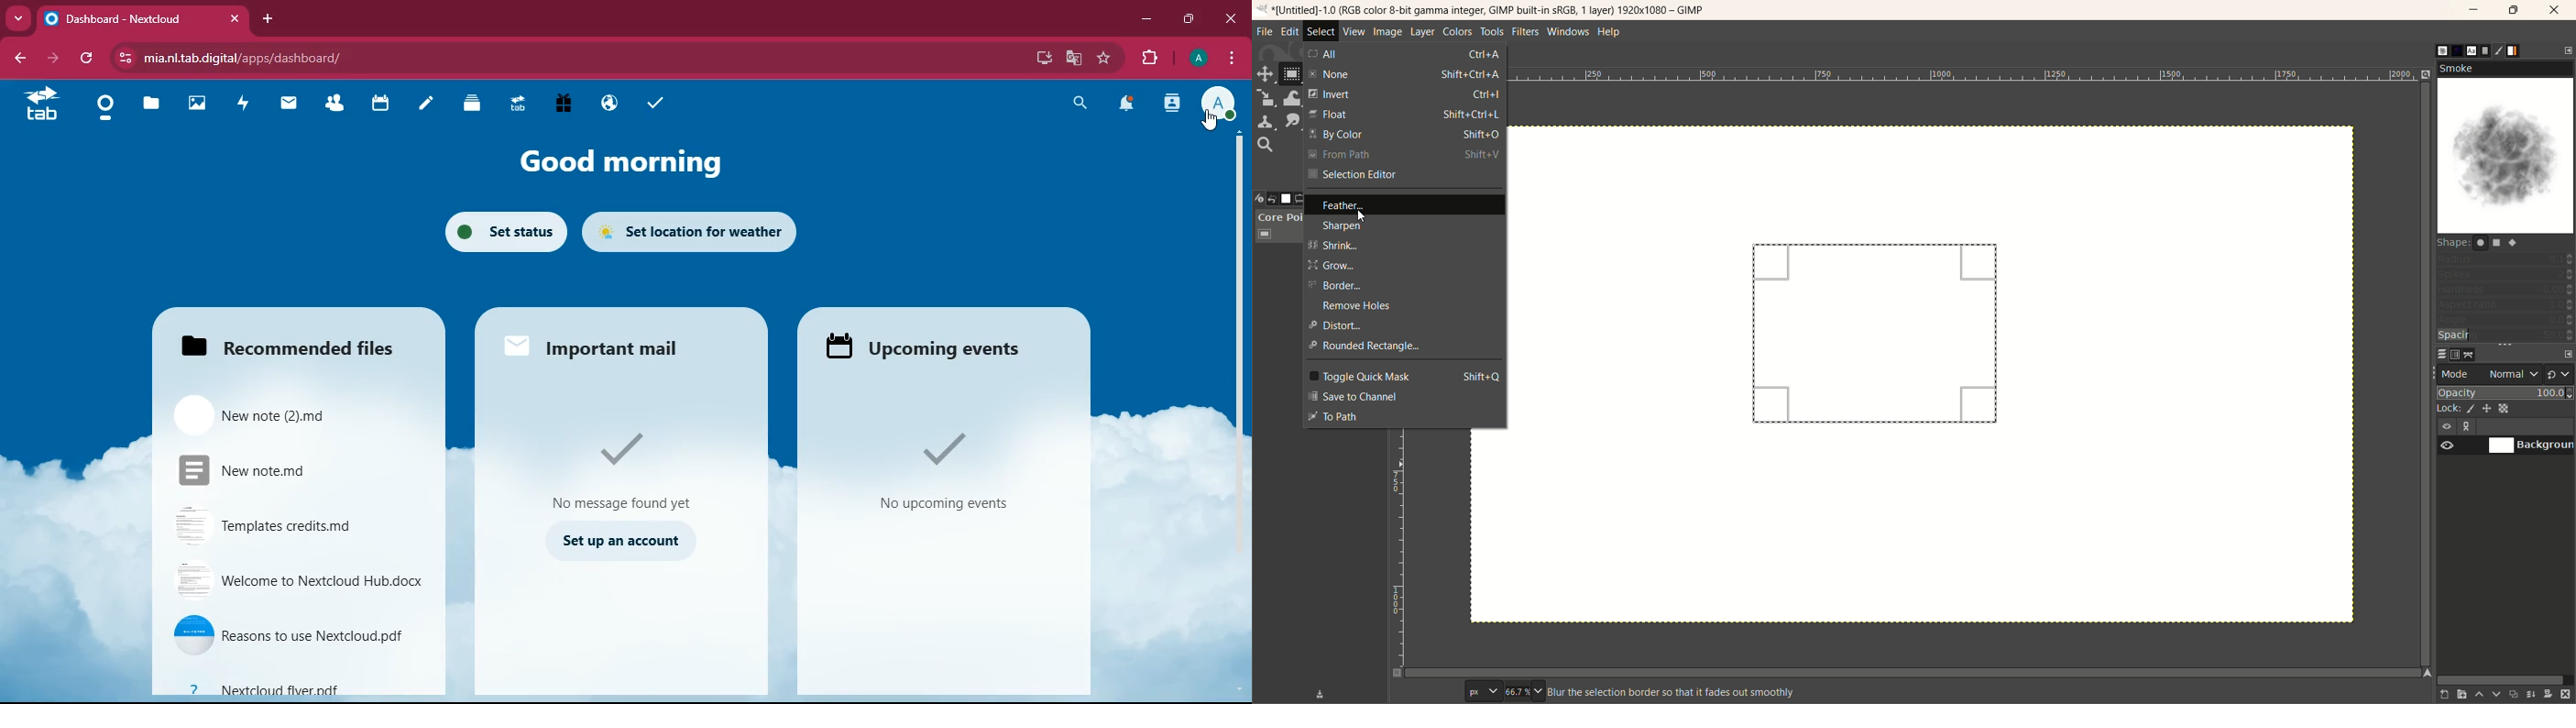  Describe the element at coordinates (270, 416) in the screenshot. I see `New note(2).md` at that location.